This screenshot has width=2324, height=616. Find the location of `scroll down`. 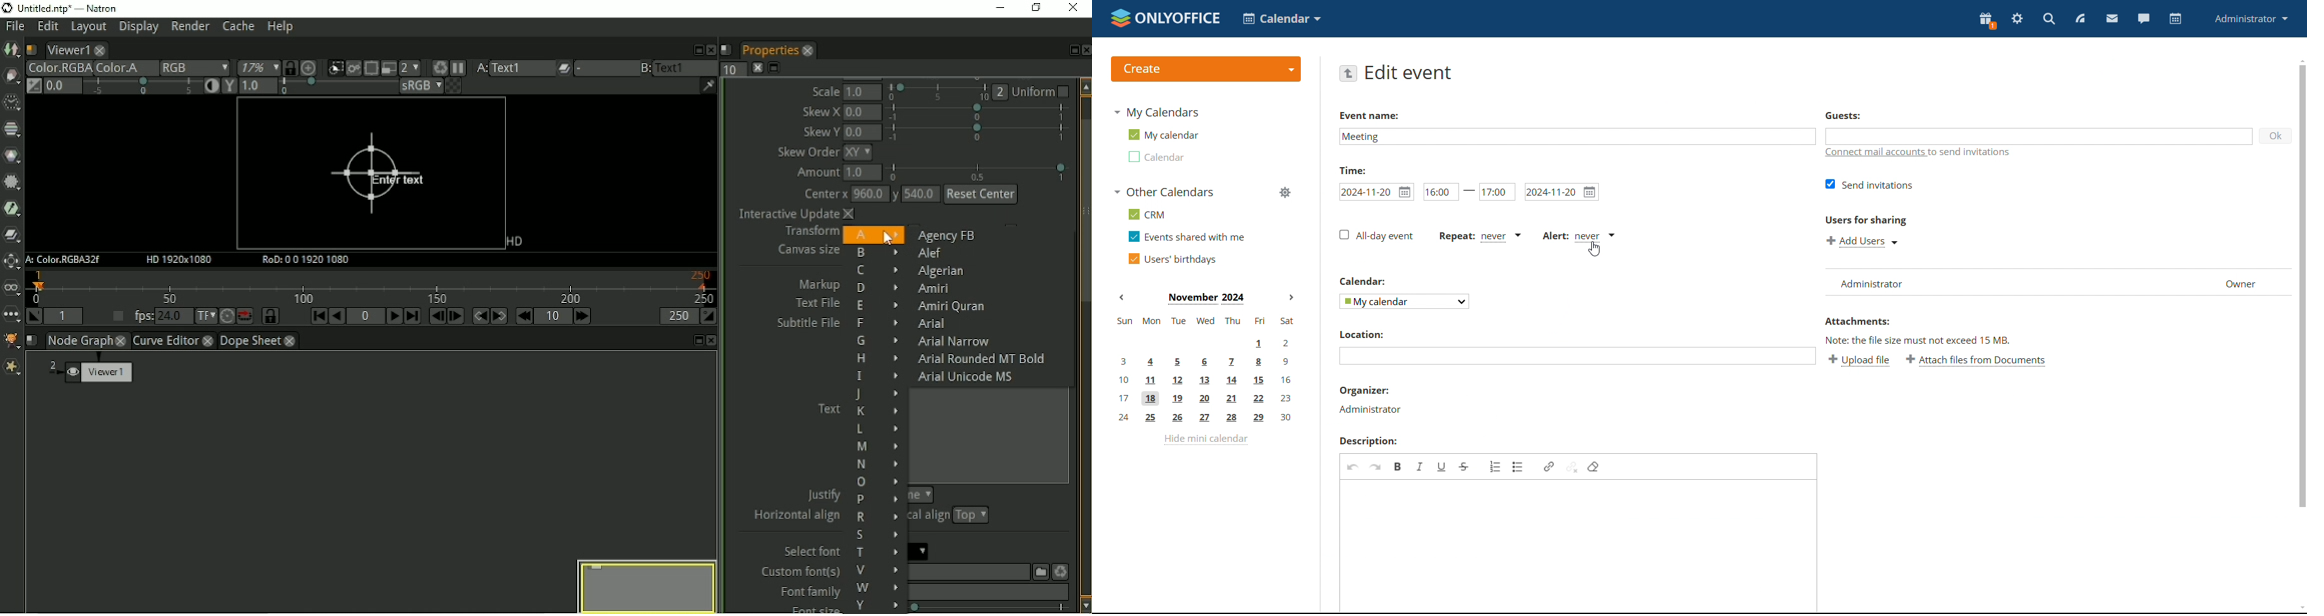

scroll down is located at coordinates (2300, 609).